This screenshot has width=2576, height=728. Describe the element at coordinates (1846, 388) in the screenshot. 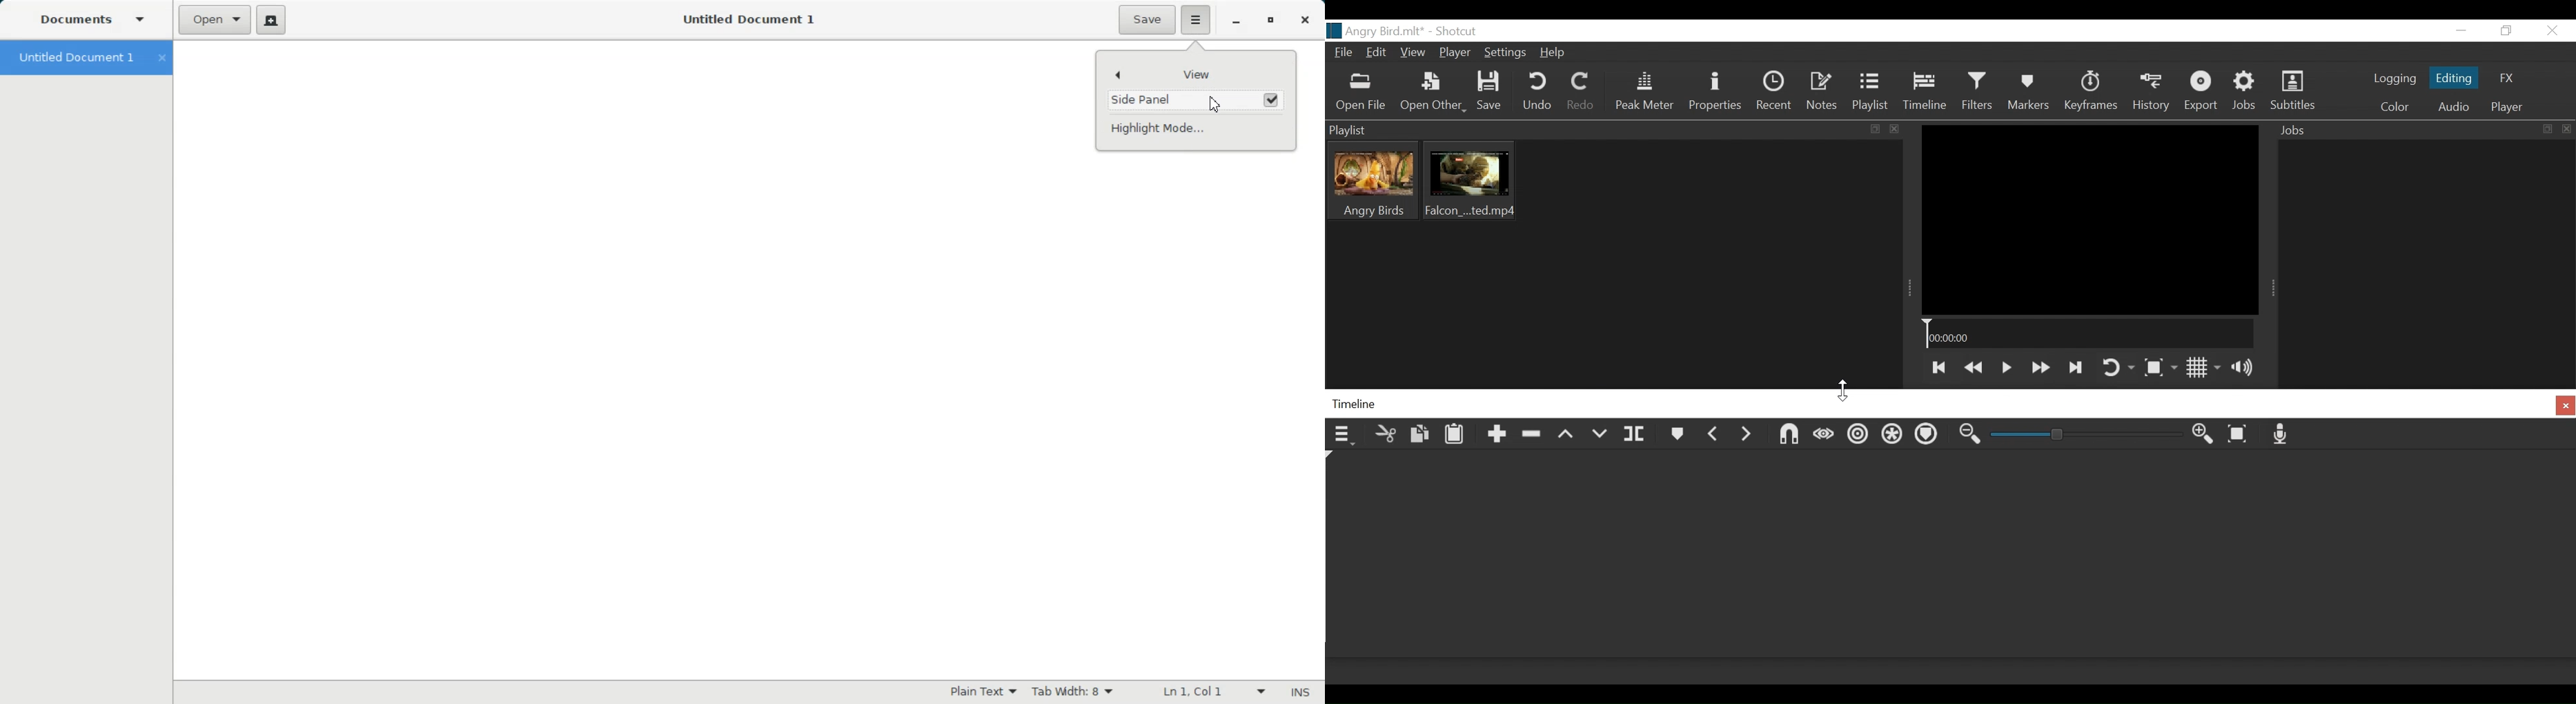

I see `Cursor` at that location.